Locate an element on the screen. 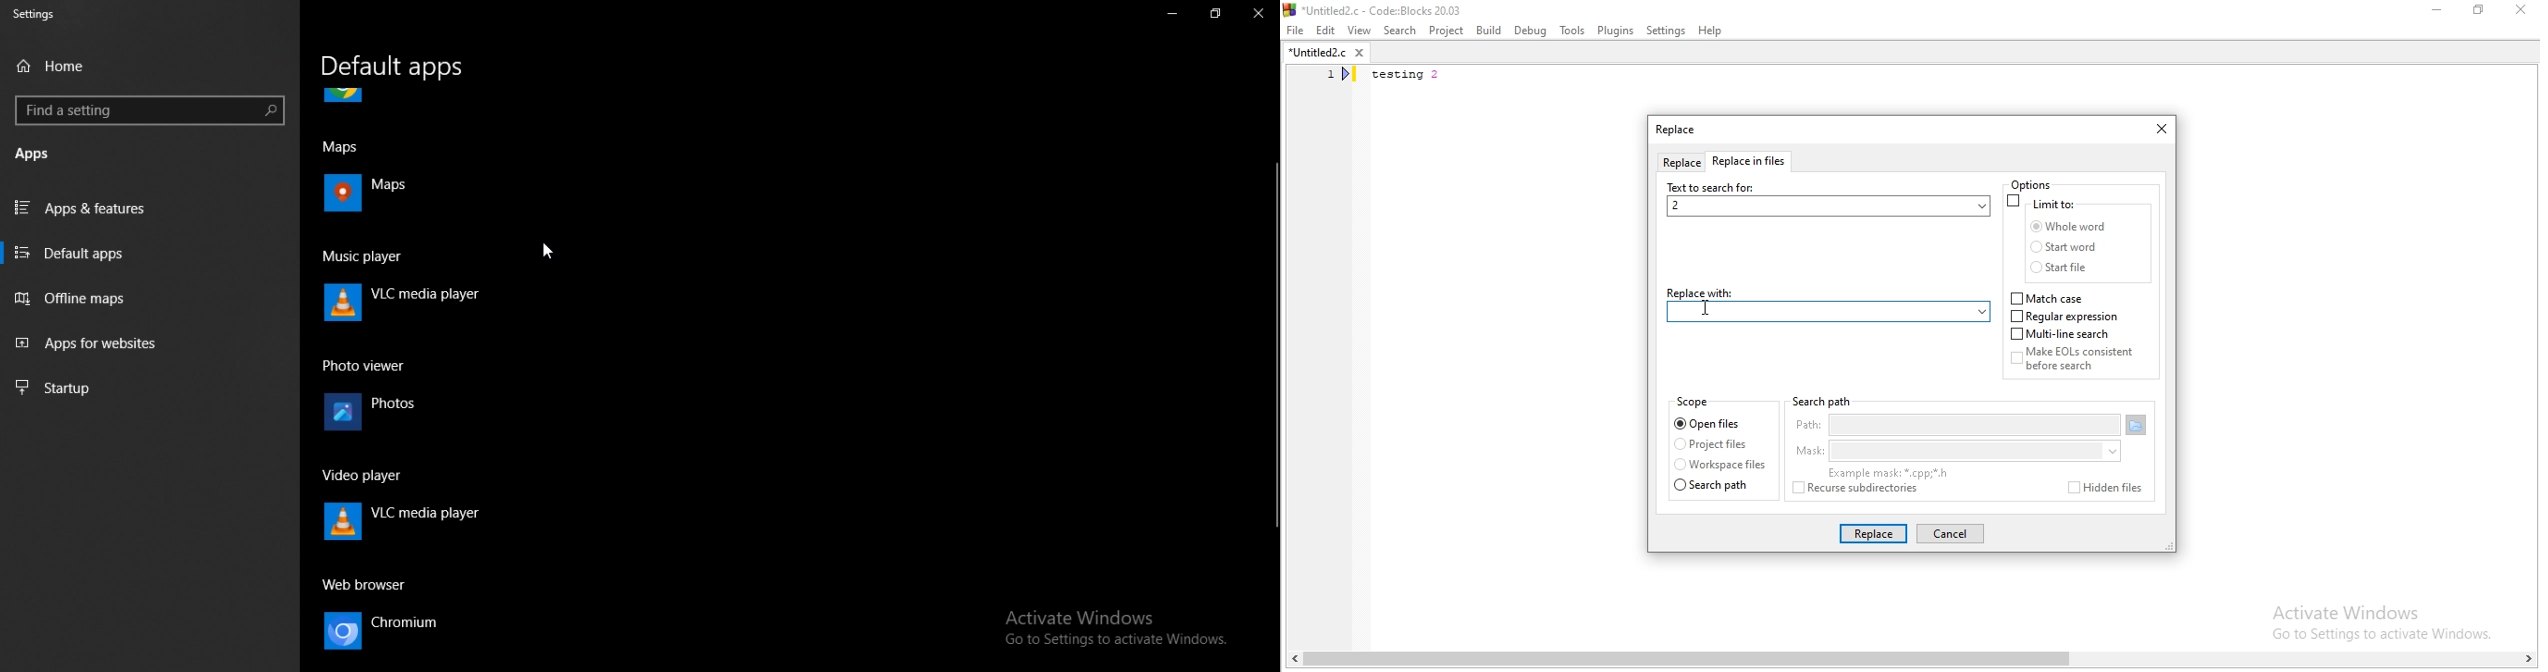  replace files is located at coordinates (1753, 163).